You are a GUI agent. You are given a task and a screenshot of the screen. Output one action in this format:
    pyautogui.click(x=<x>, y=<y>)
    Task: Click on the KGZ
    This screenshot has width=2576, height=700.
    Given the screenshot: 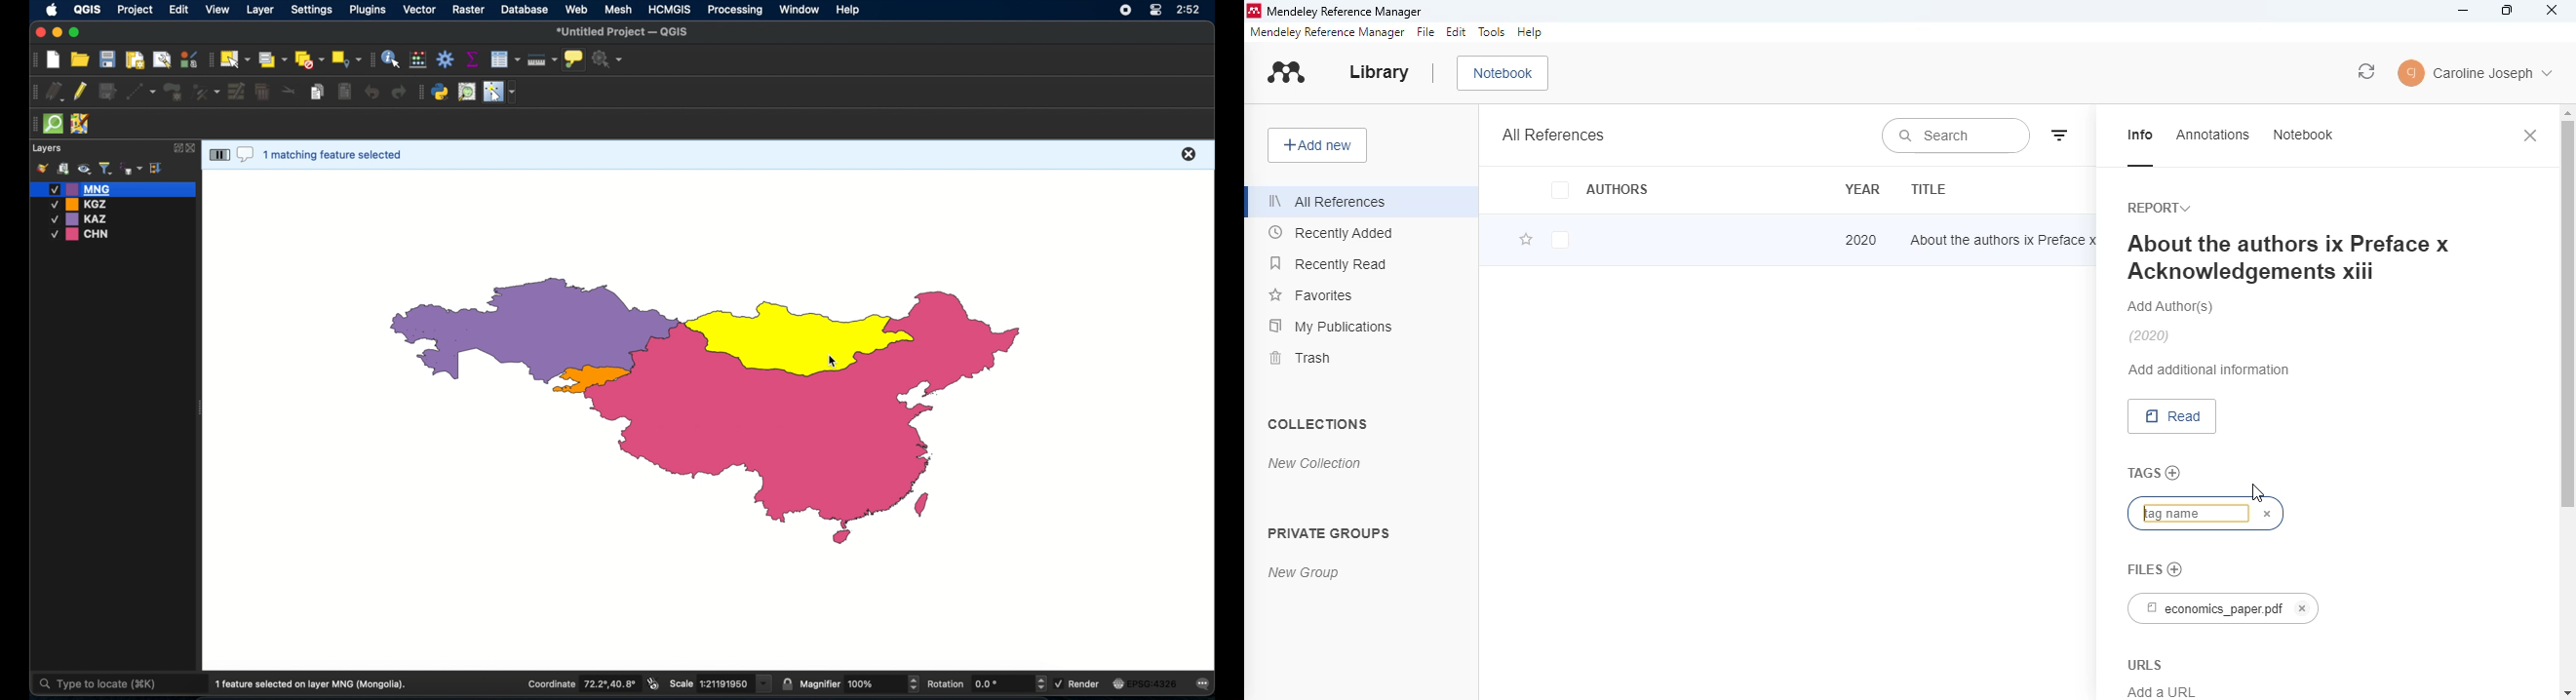 What is the action you would take?
    pyautogui.click(x=82, y=204)
    